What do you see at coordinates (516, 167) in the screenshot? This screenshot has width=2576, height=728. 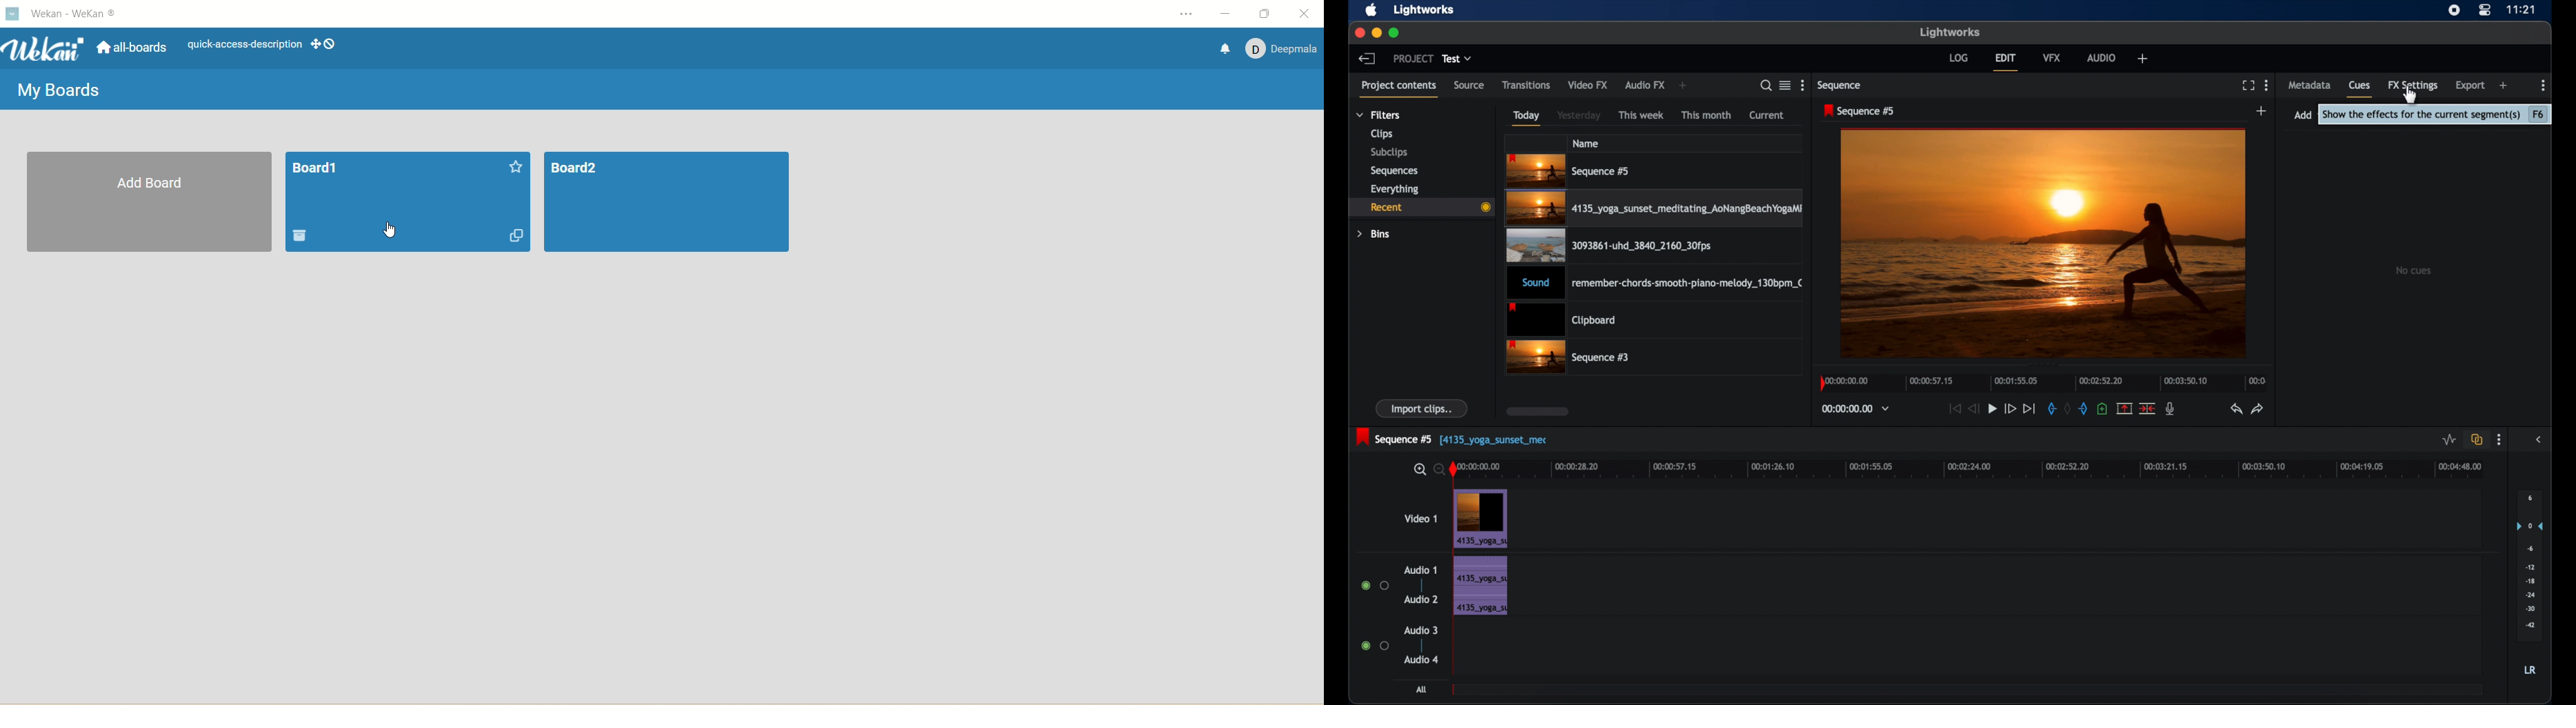 I see `favorites` at bounding box center [516, 167].